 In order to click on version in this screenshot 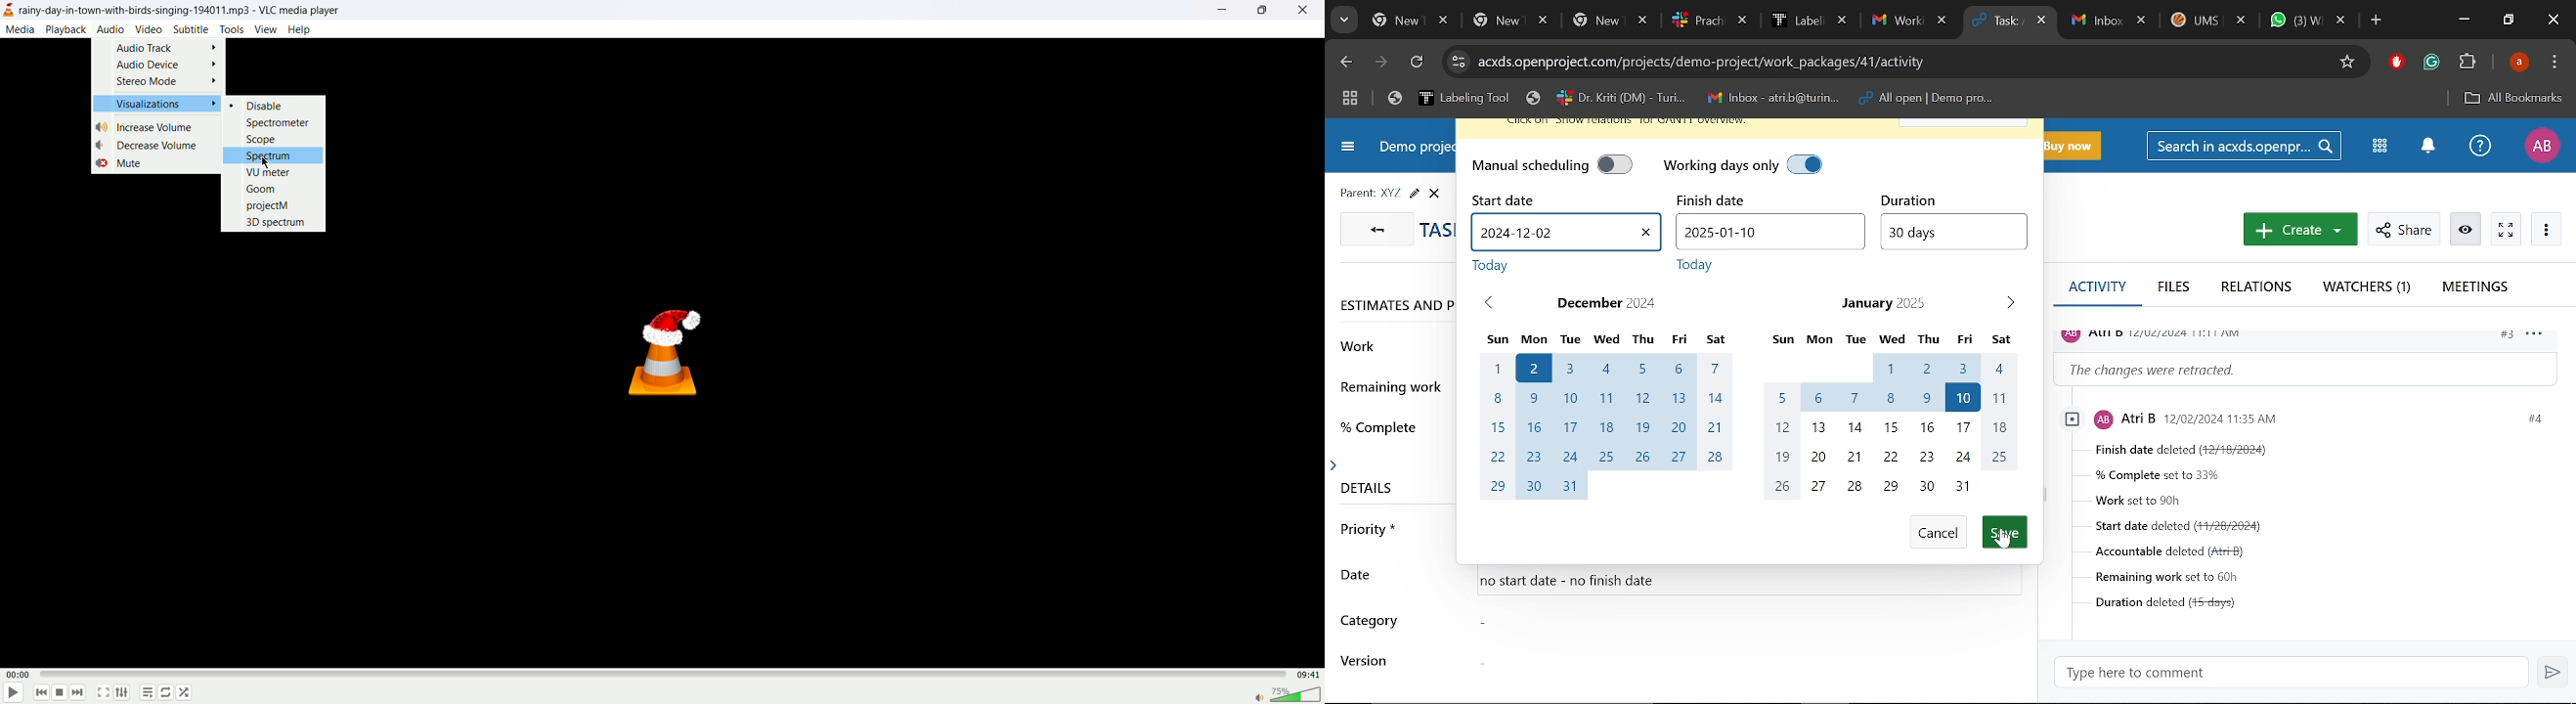, I will do `click(1367, 660)`.